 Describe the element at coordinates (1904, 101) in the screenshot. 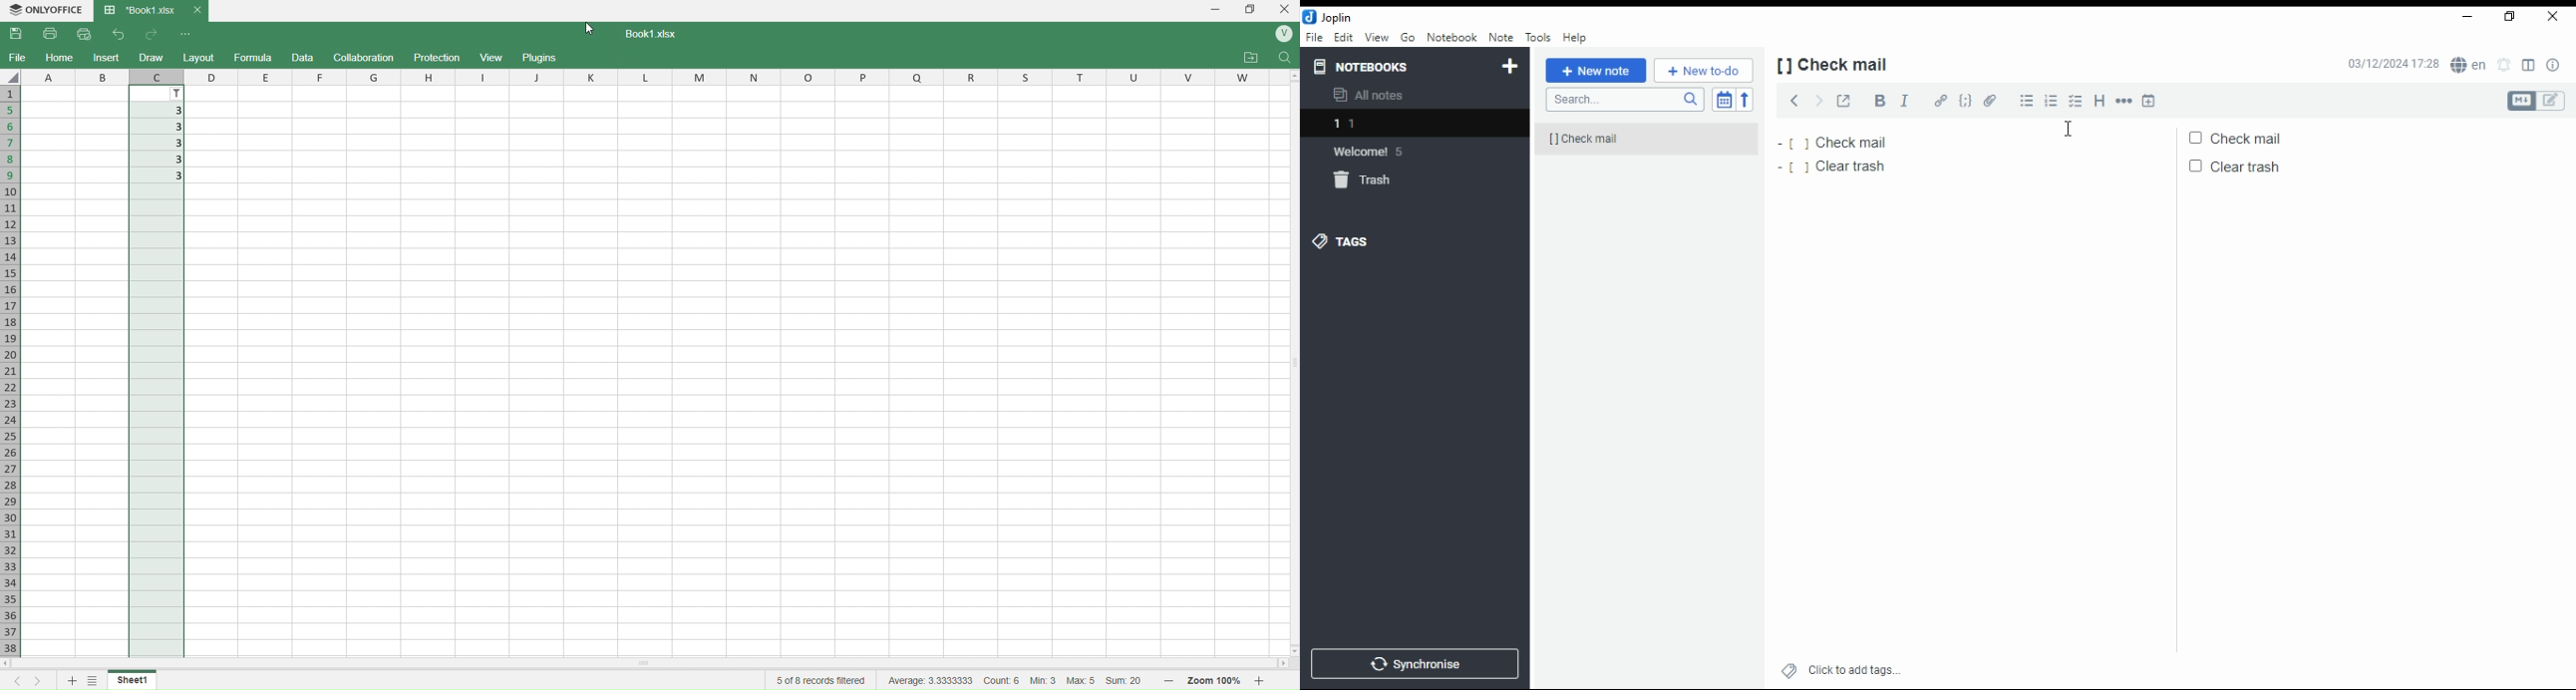

I see `italics` at that location.